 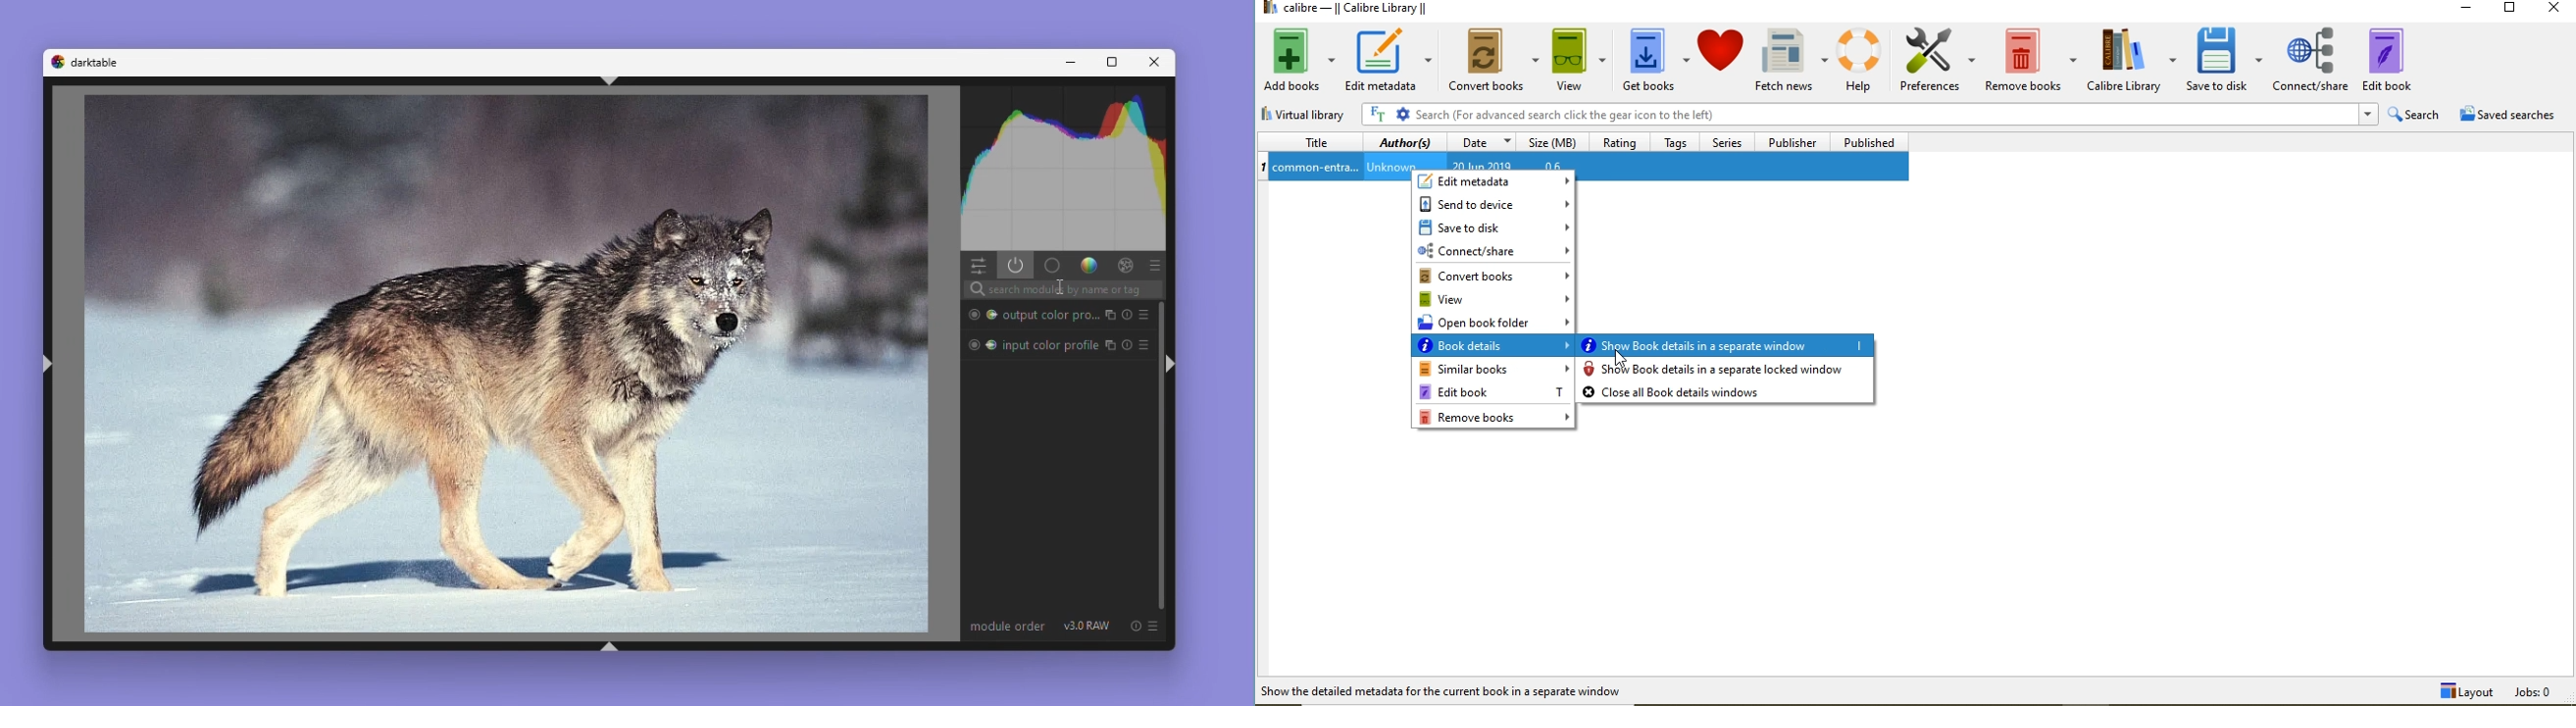 What do you see at coordinates (508, 364) in the screenshot?
I see `Image` at bounding box center [508, 364].